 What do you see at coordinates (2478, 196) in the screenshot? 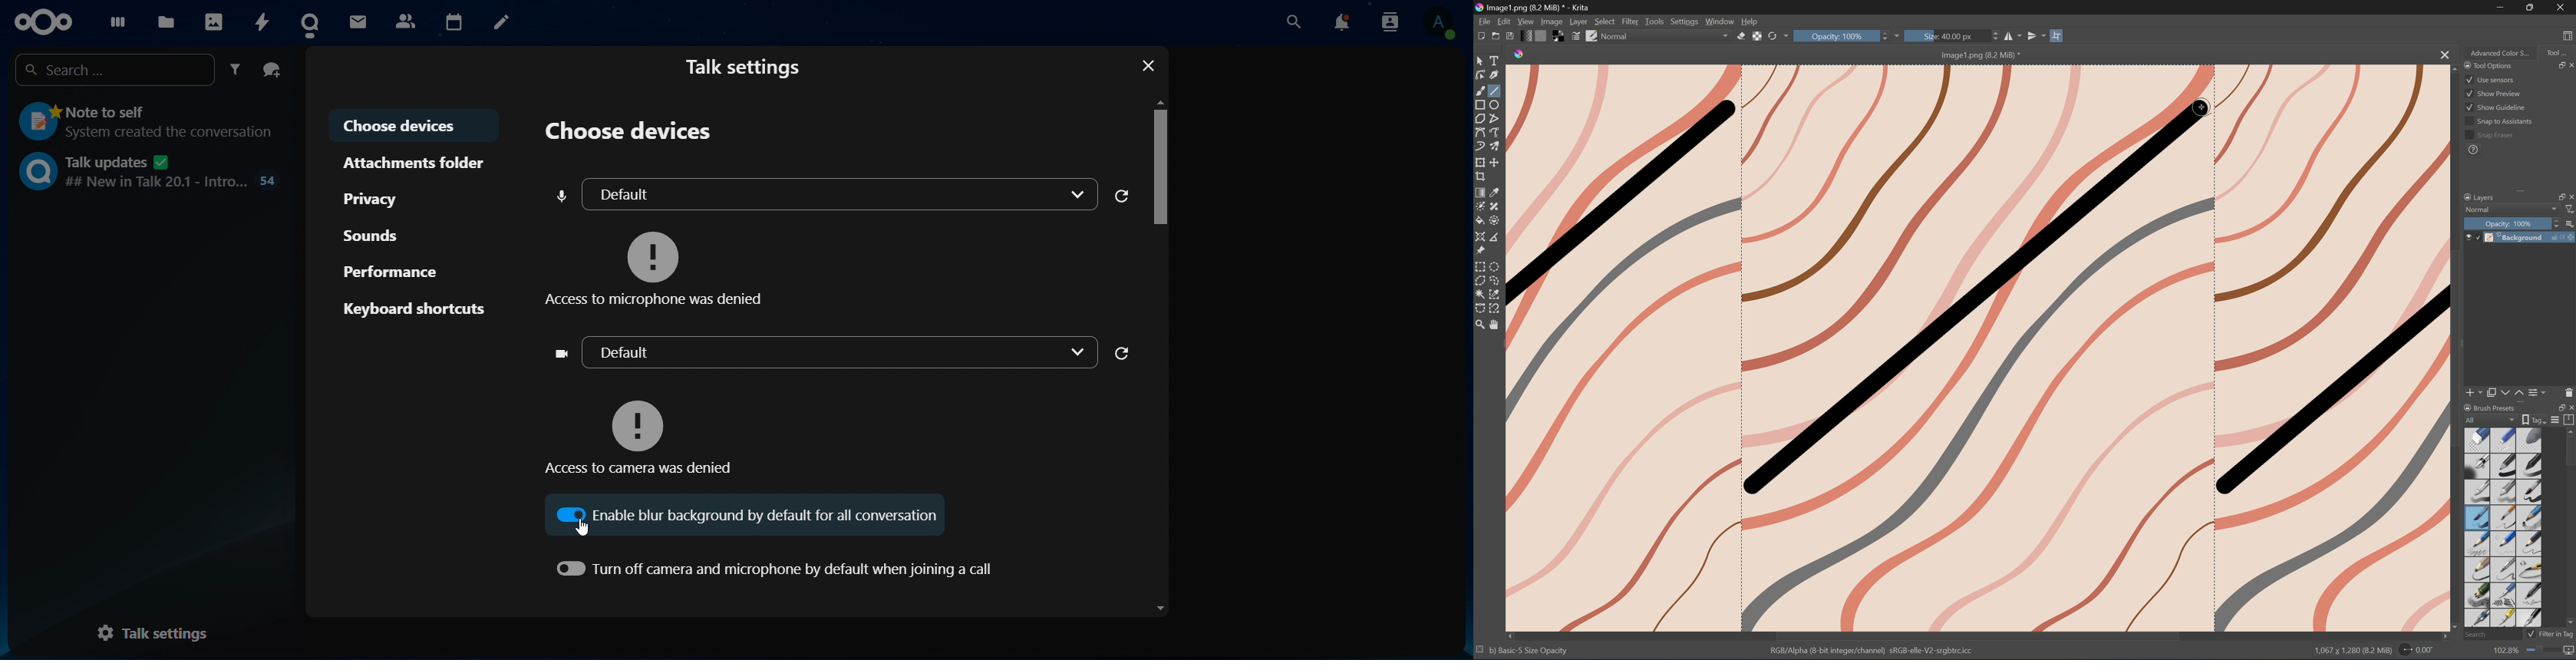
I see `Layers` at bounding box center [2478, 196].